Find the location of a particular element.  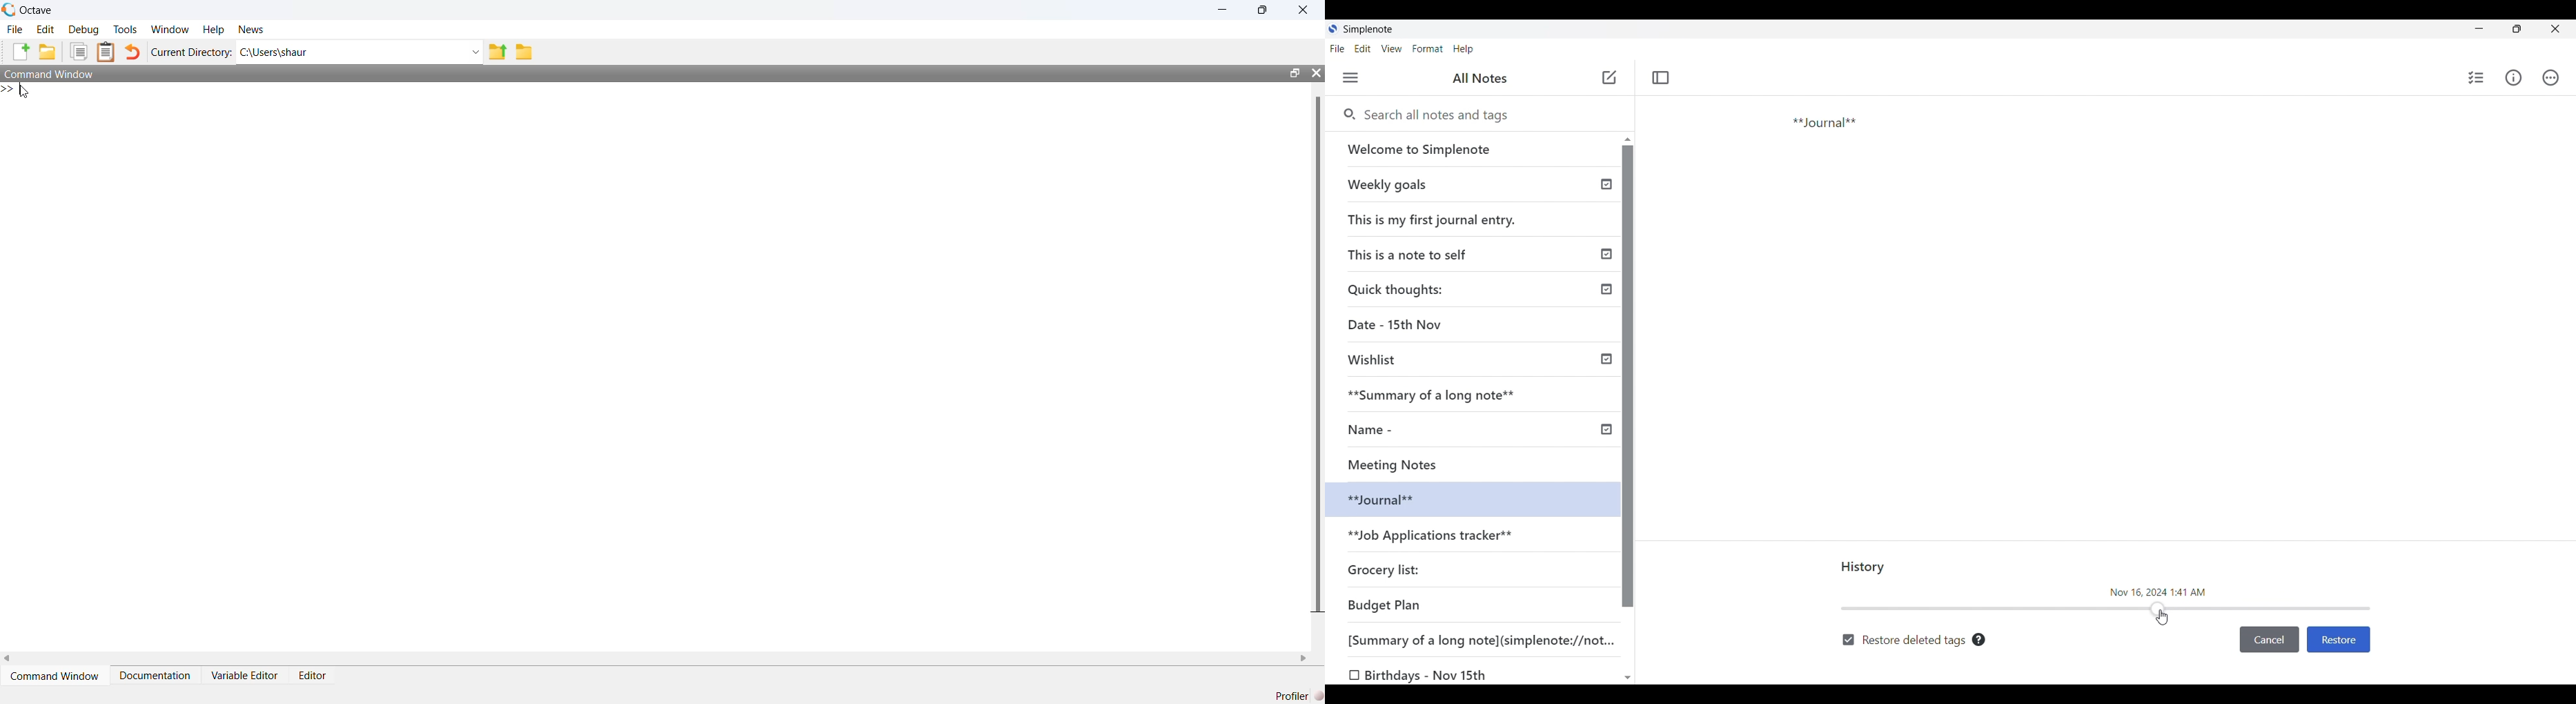

Info is located at coordinates (2513, 77).